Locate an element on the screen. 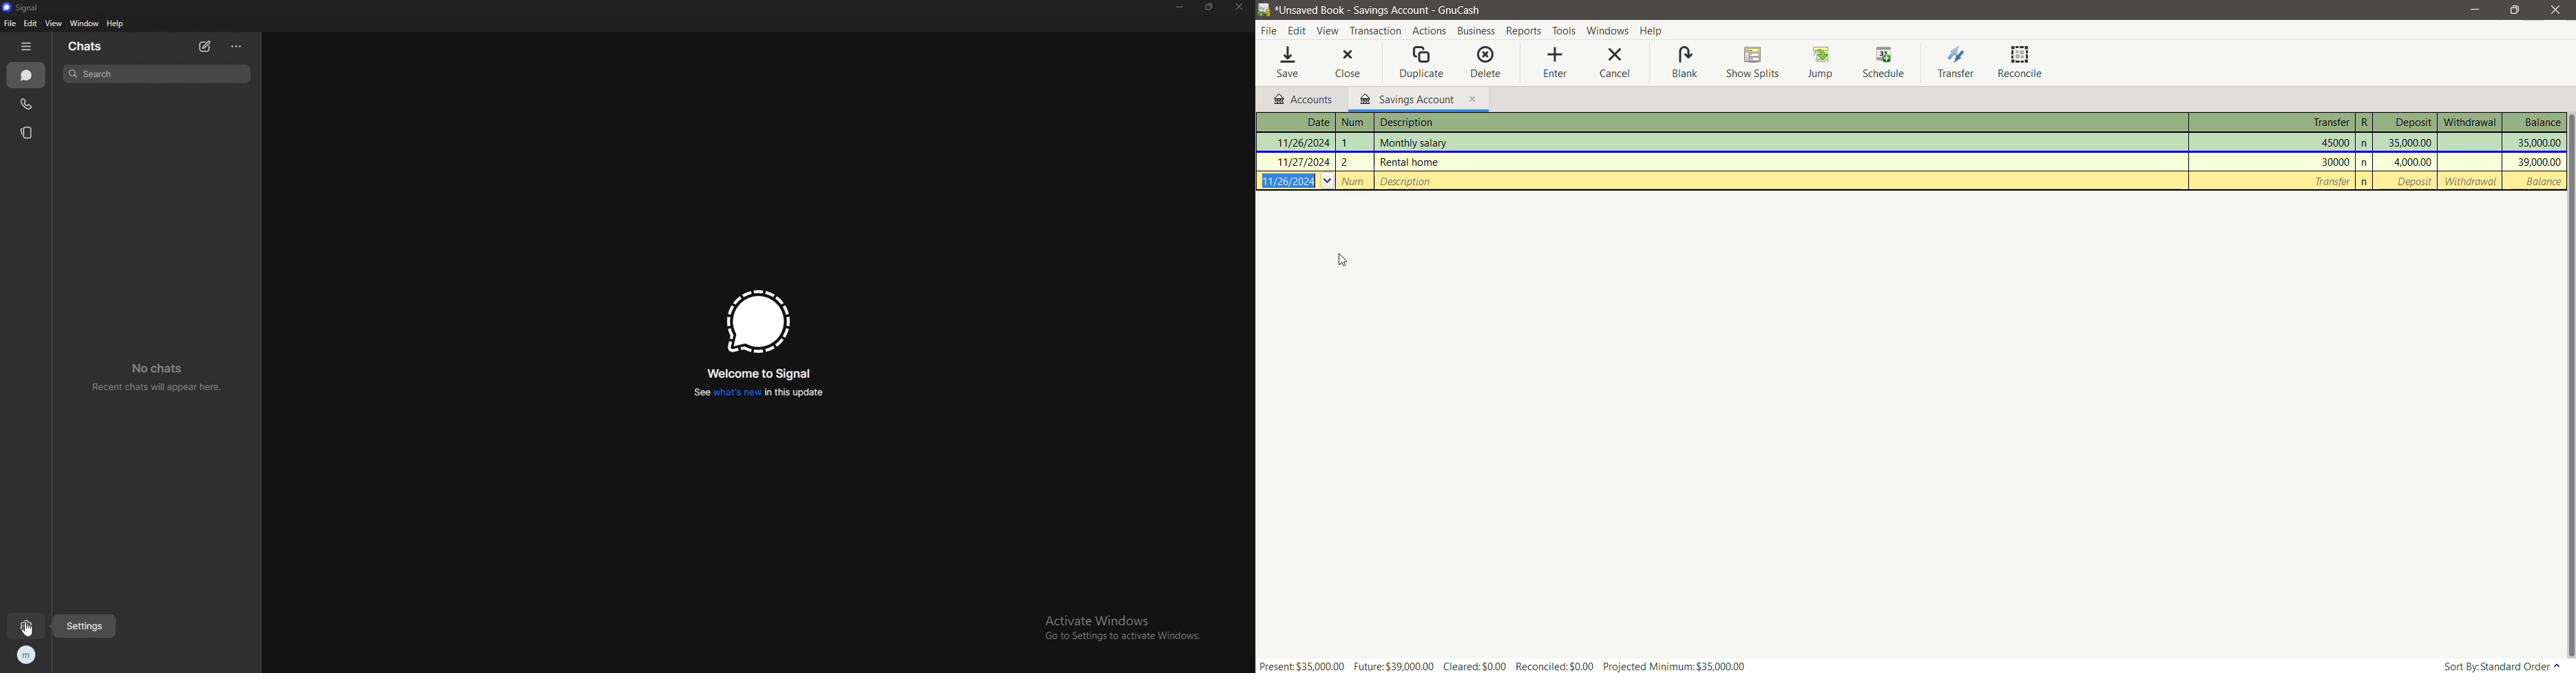 Image resolution: width=2576 pixels, height=700 pixels. Help is located at coordinates (1657, 30).